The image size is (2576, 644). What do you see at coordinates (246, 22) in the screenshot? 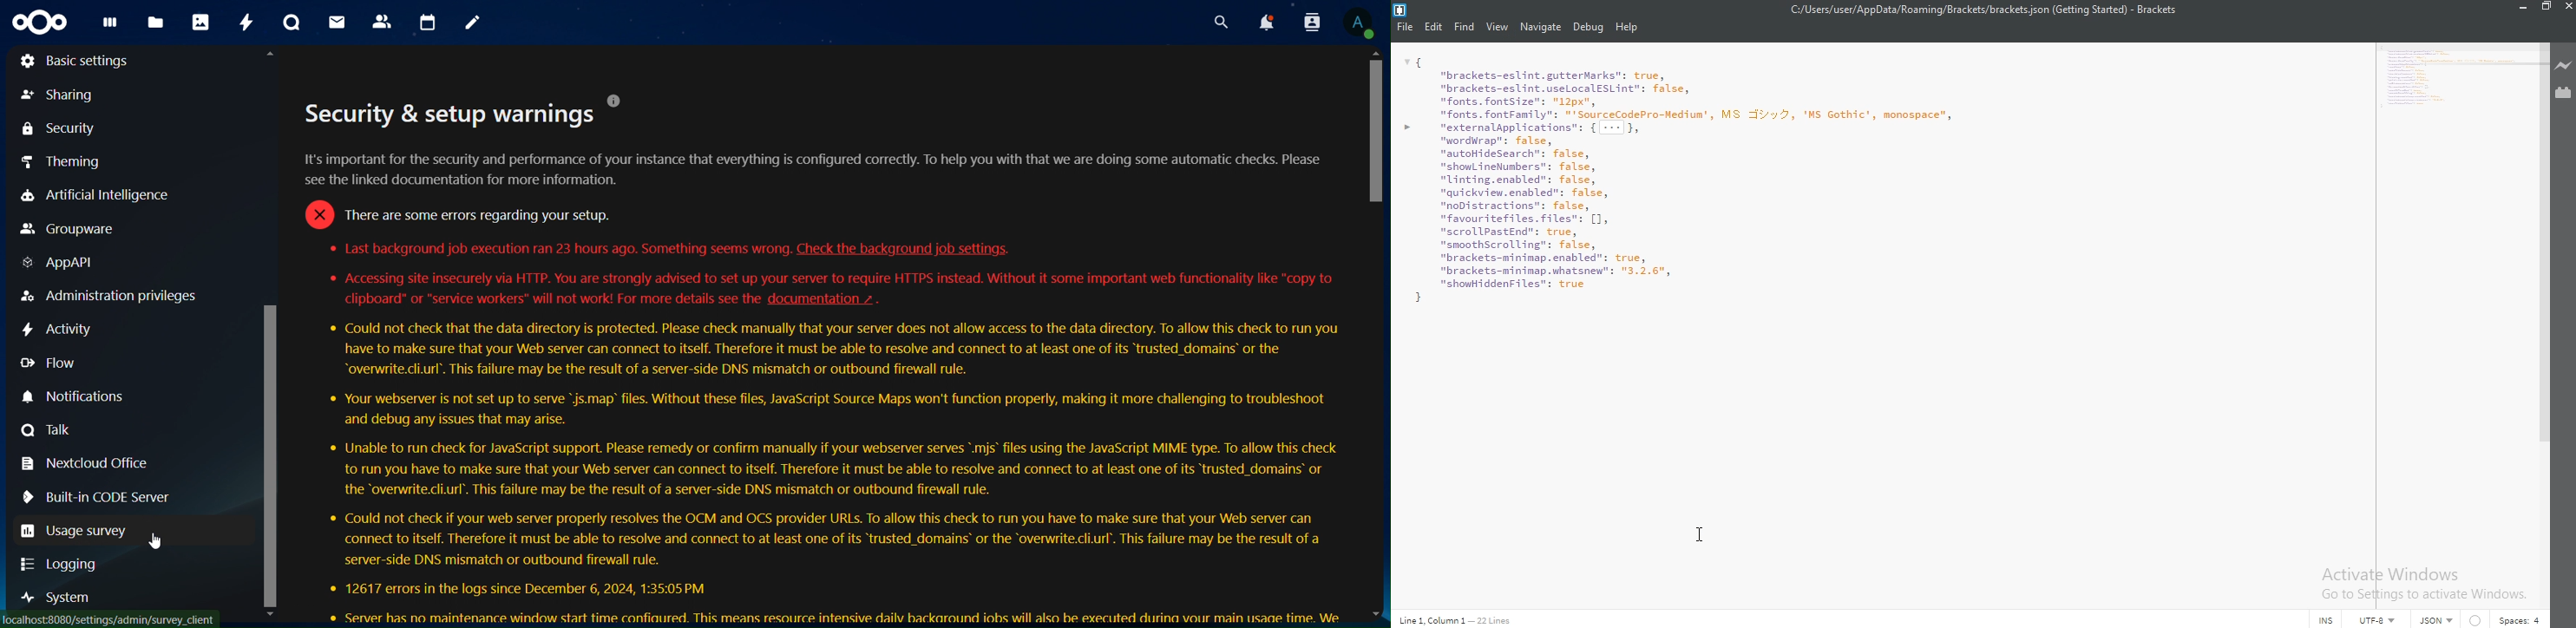
I see `activity` at bounding box center [246, 22].